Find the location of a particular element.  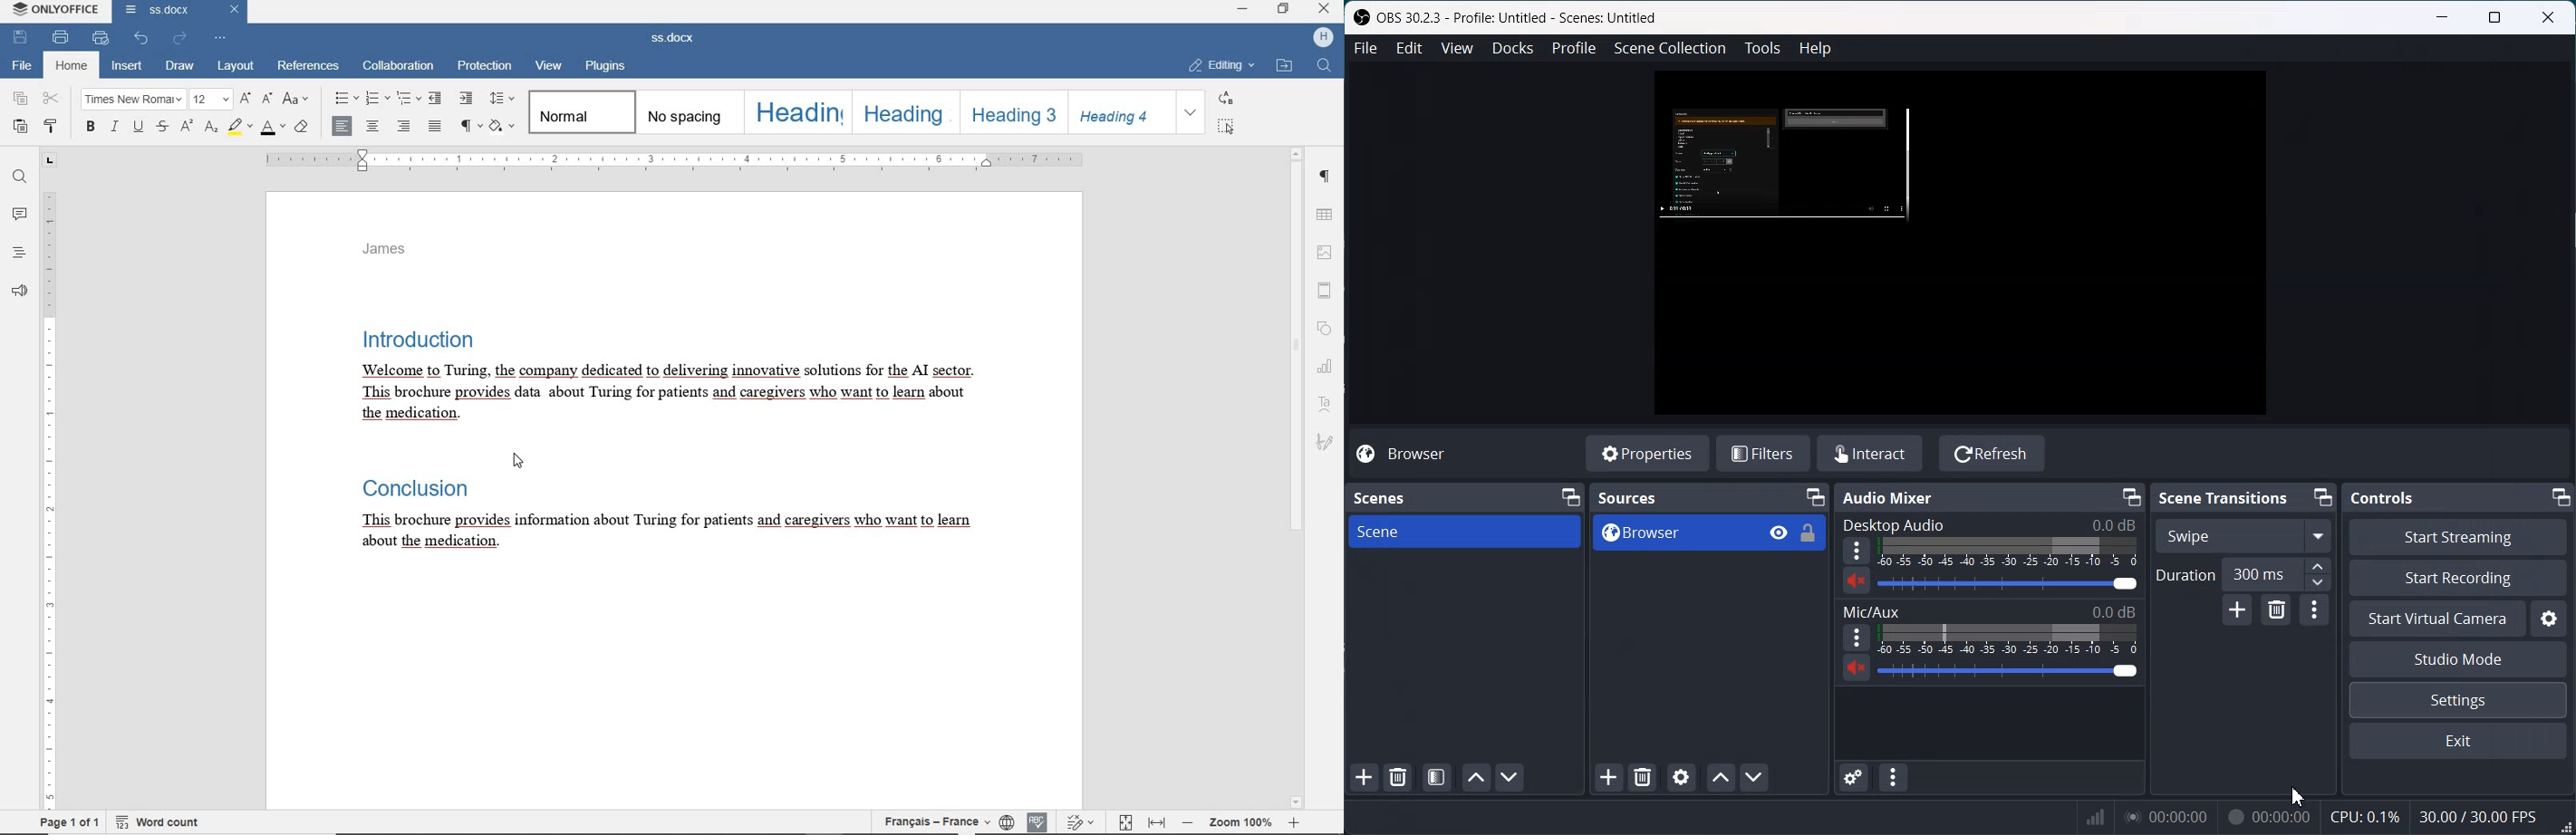

FONT SIZE is located at coordinates (211, 100).